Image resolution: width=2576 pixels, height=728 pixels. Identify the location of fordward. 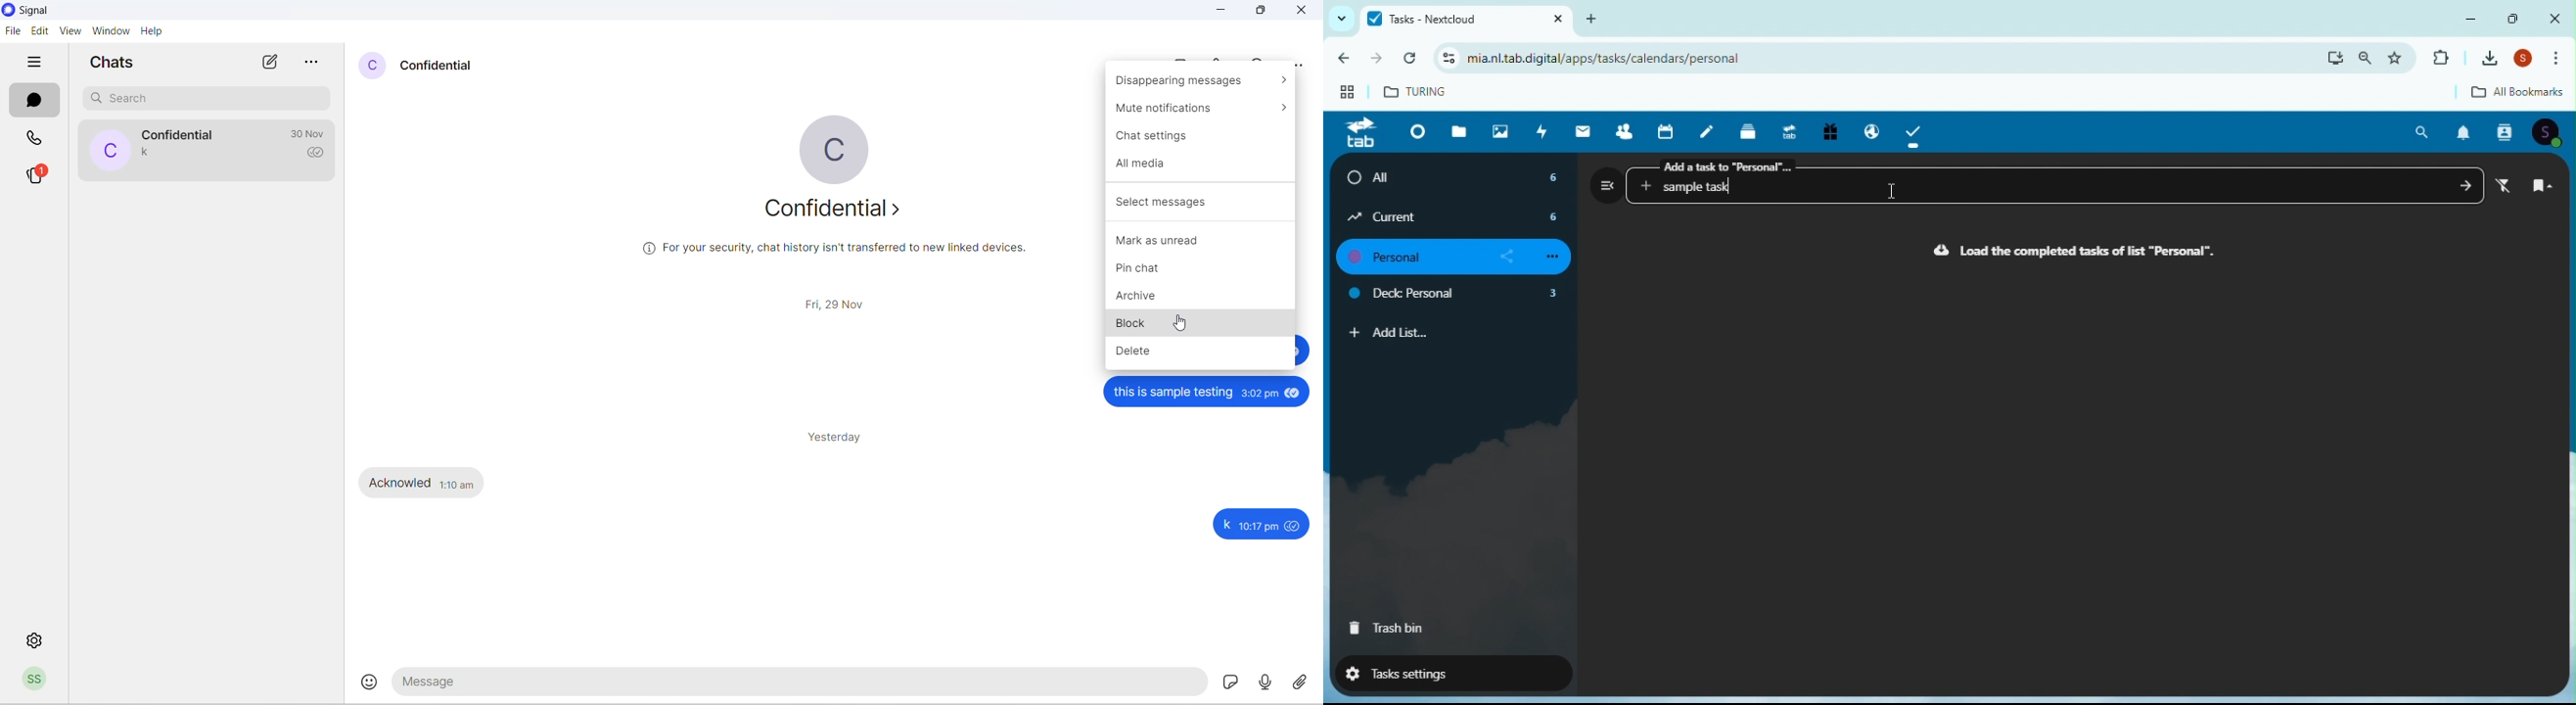
(1378, 61).